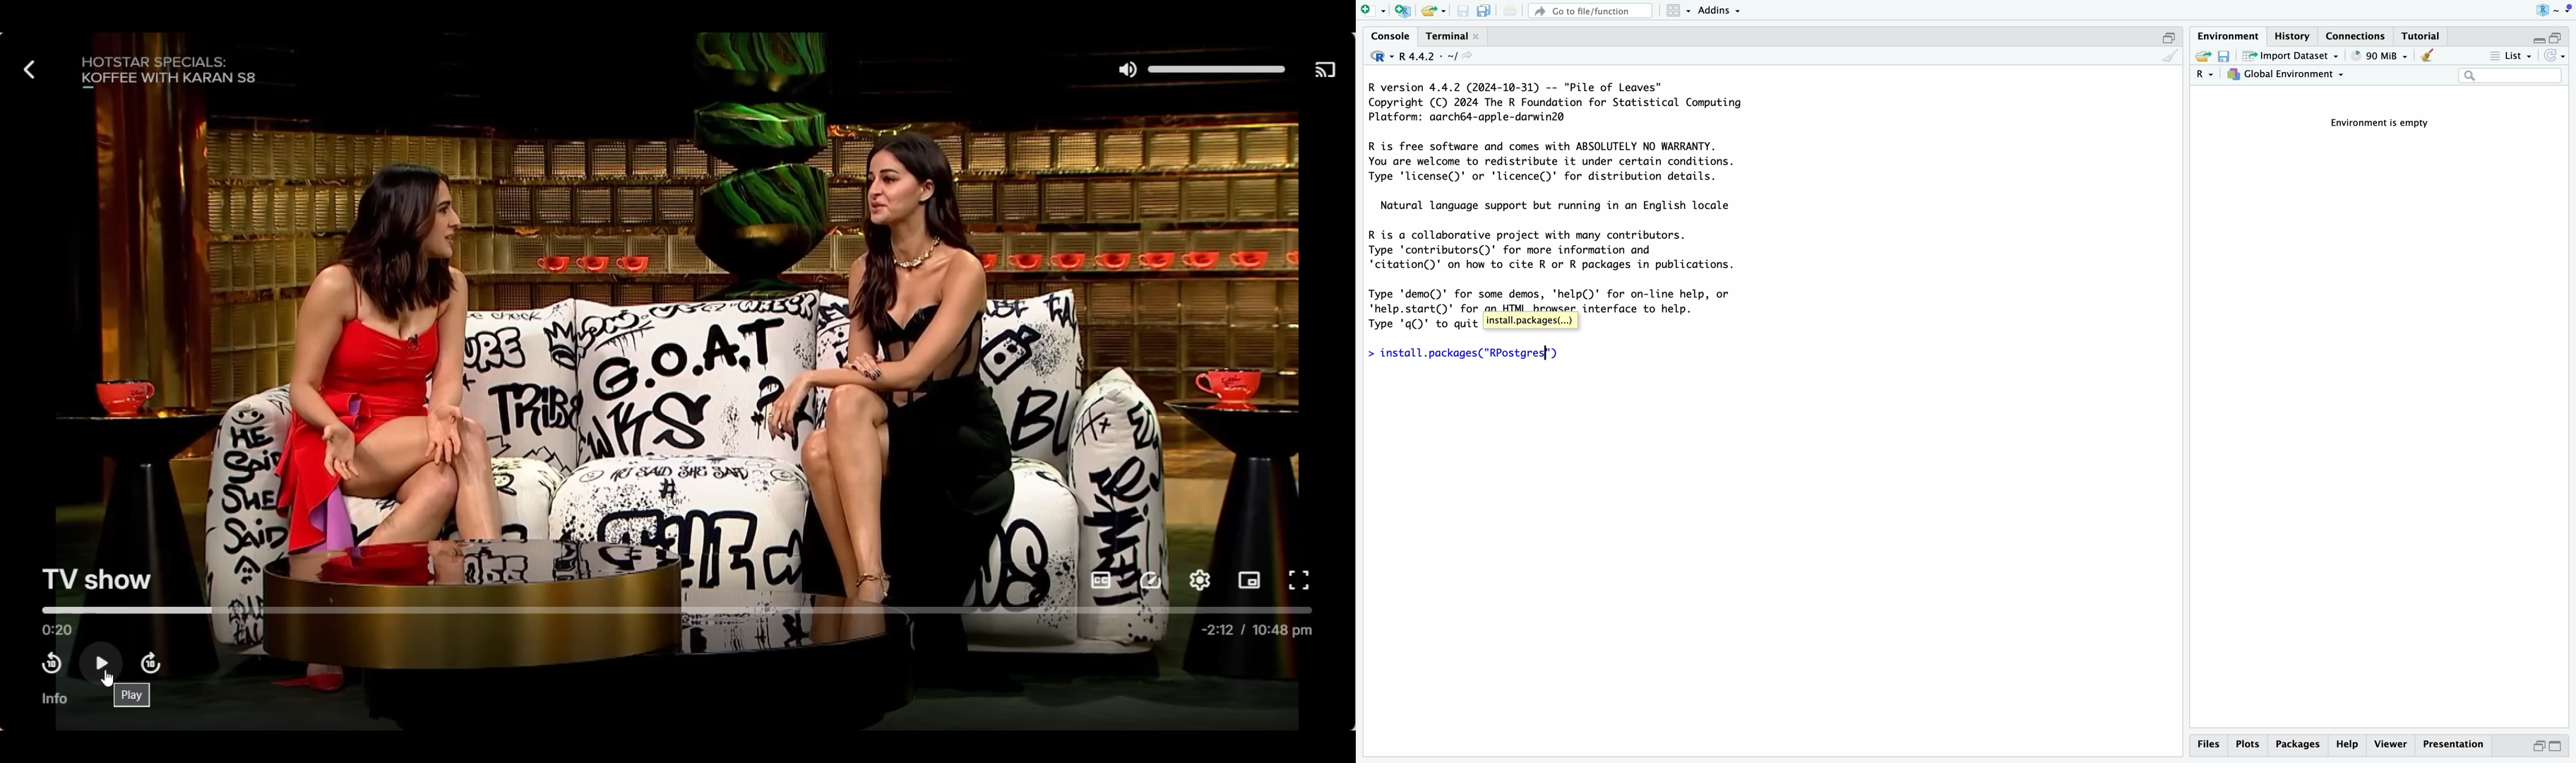 This screenshot has height=784, width=2576. I want to click on R 4.4.2 . ~/, so click(1429, 56).